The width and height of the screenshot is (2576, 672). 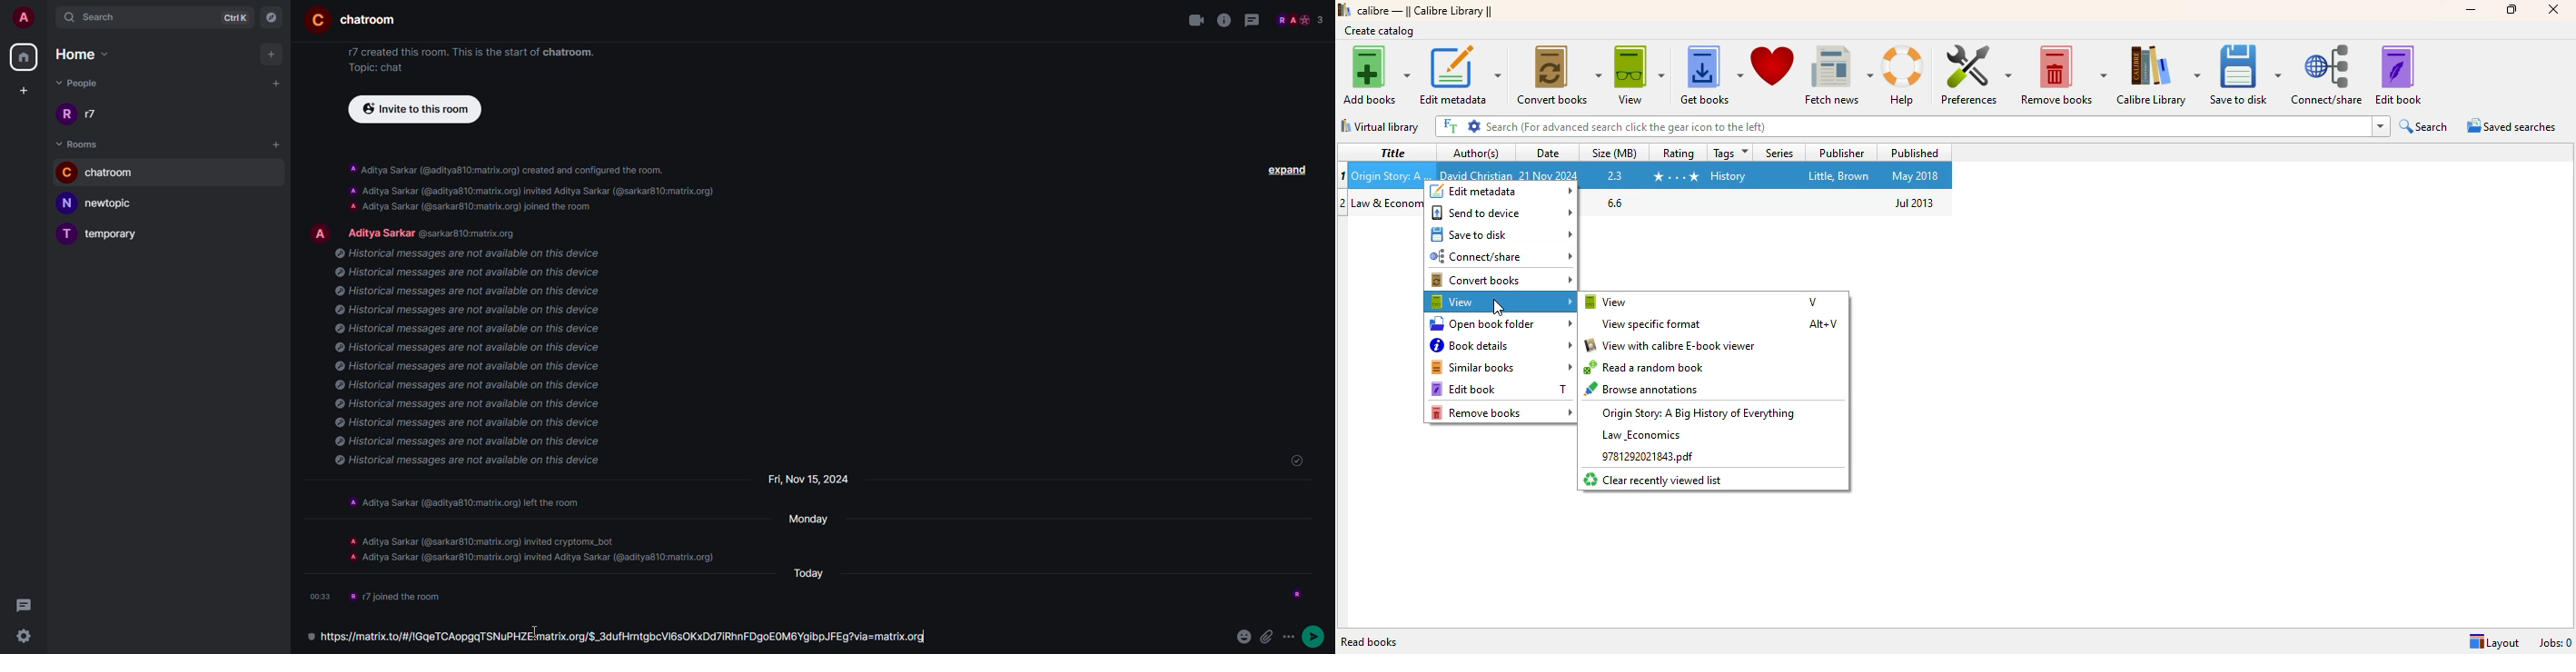 I want to click on convert books, so click(x=1501, y=280).